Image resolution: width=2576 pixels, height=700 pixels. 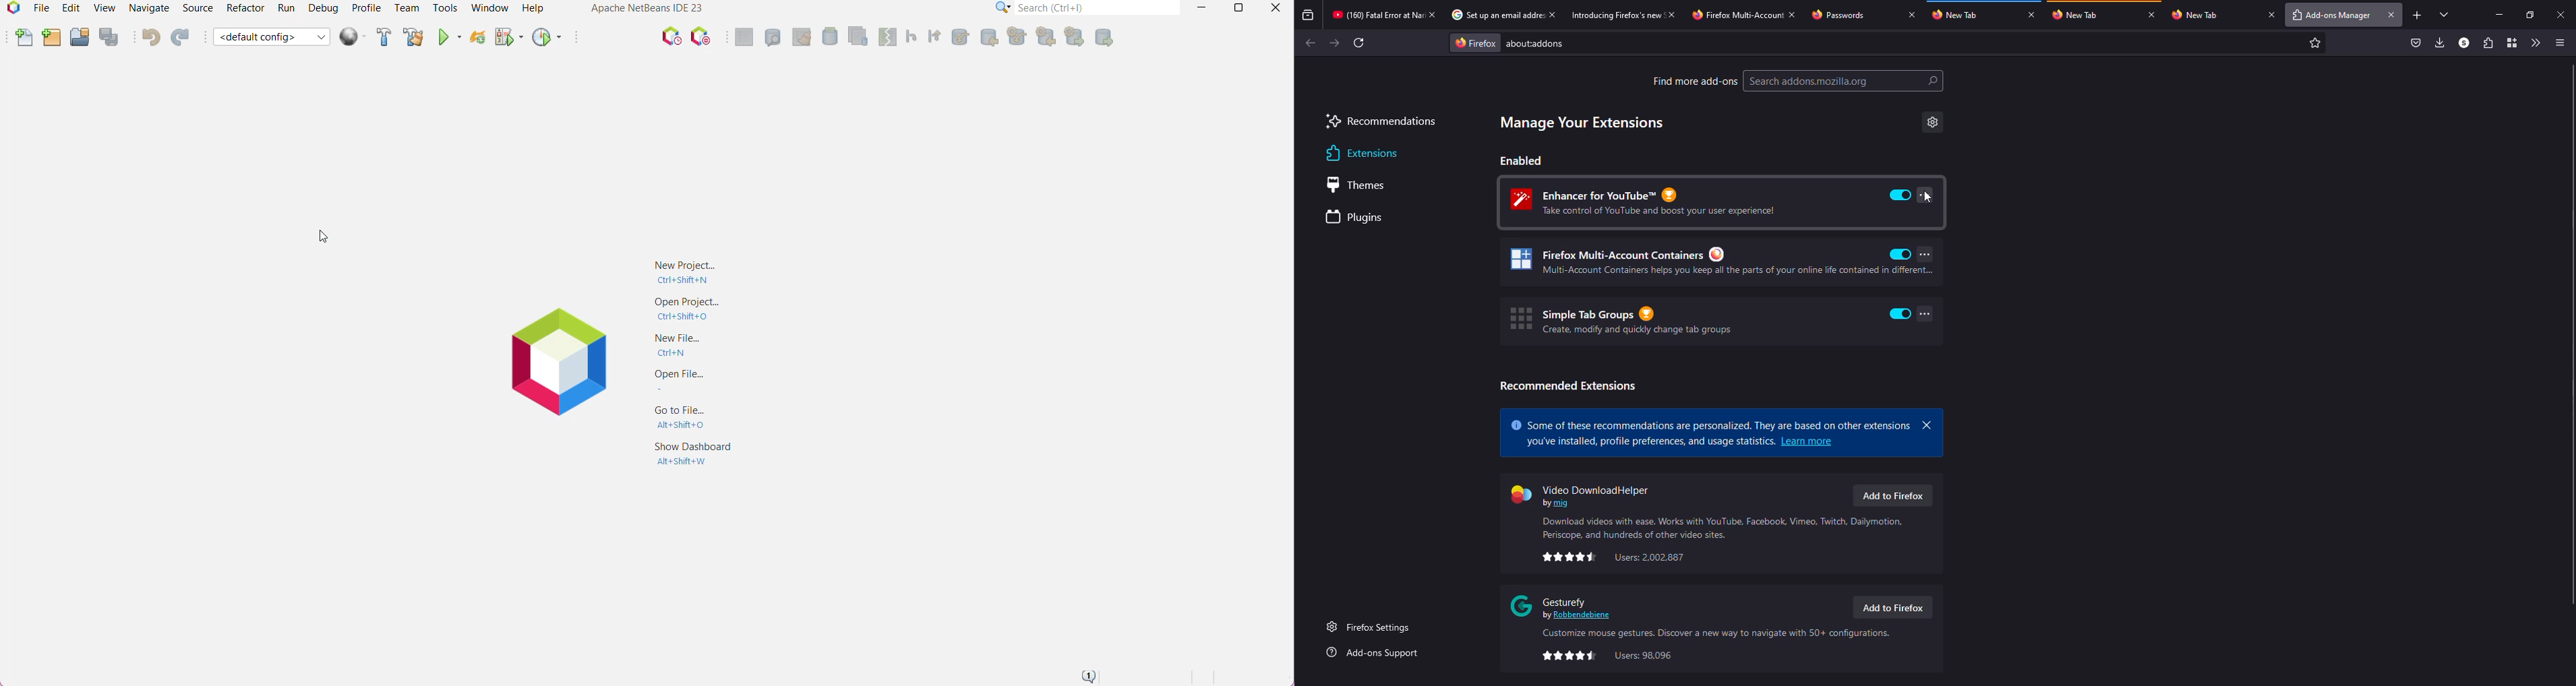 What do you see at coordinates (1567, 386) in the screenshot?
I see `recommended` at bounding box center [1567, 386].